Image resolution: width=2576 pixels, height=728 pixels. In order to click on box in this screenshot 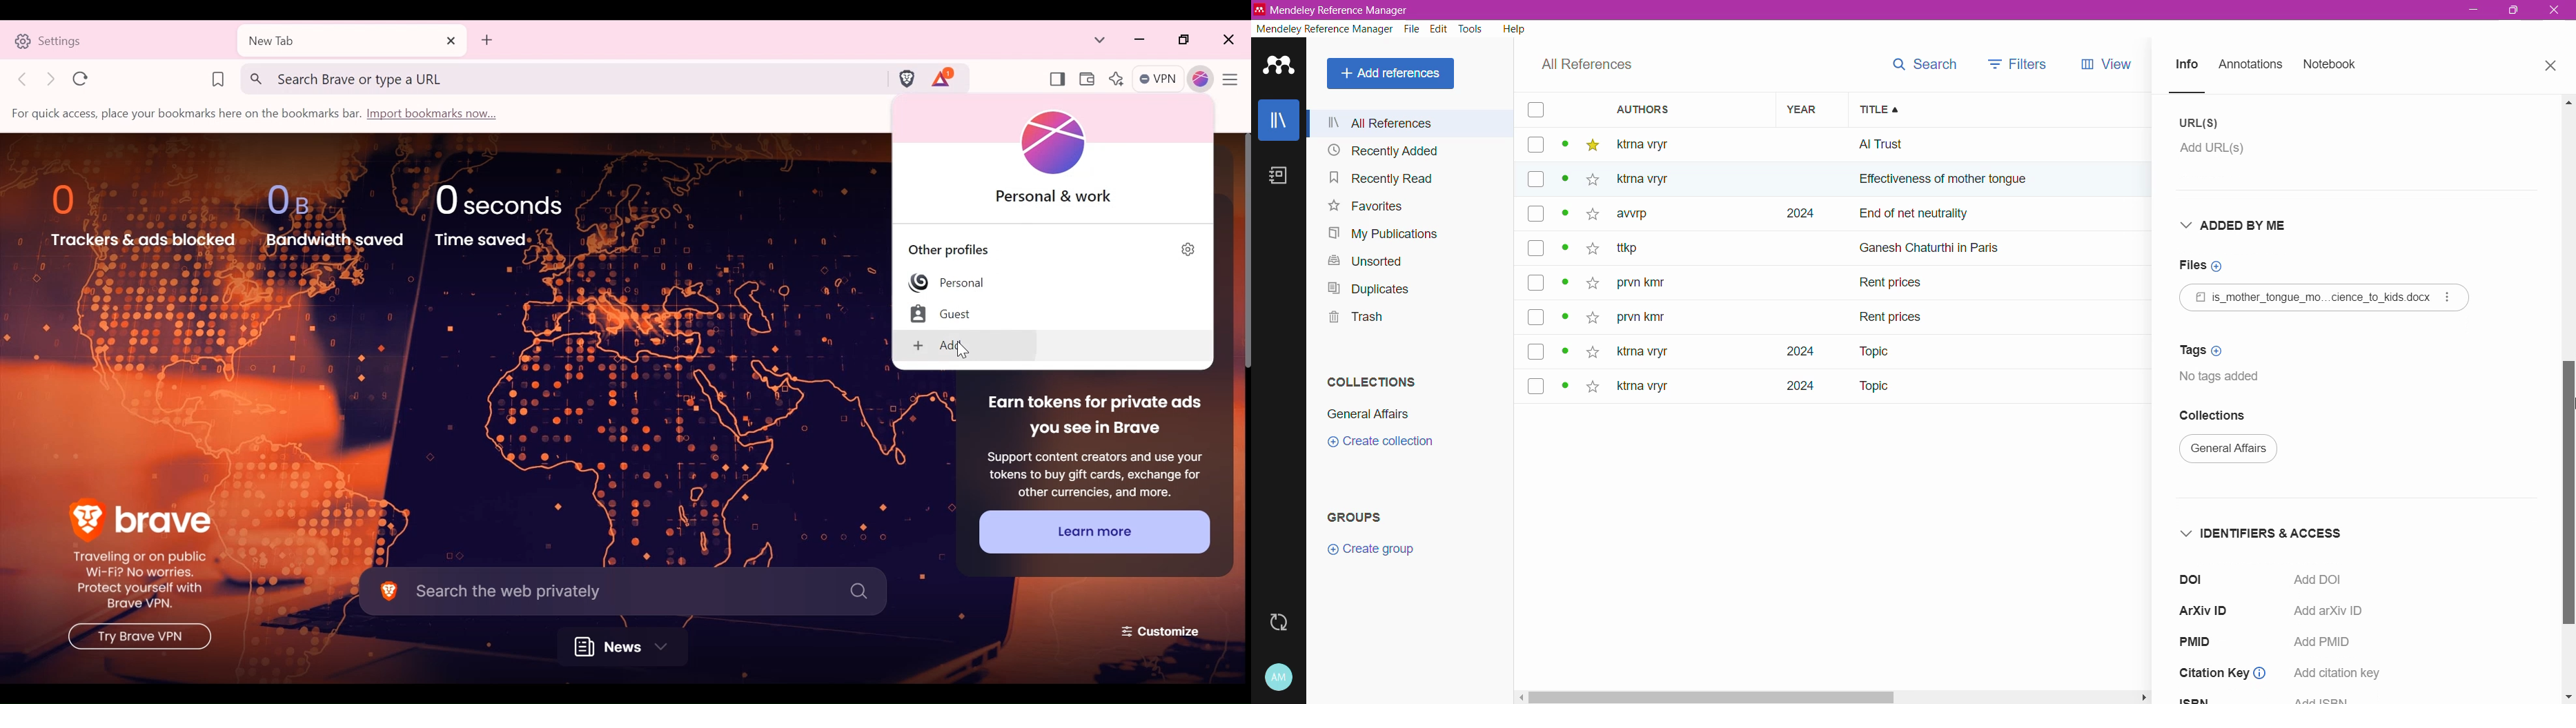, I will do `click(1536, 282)`.